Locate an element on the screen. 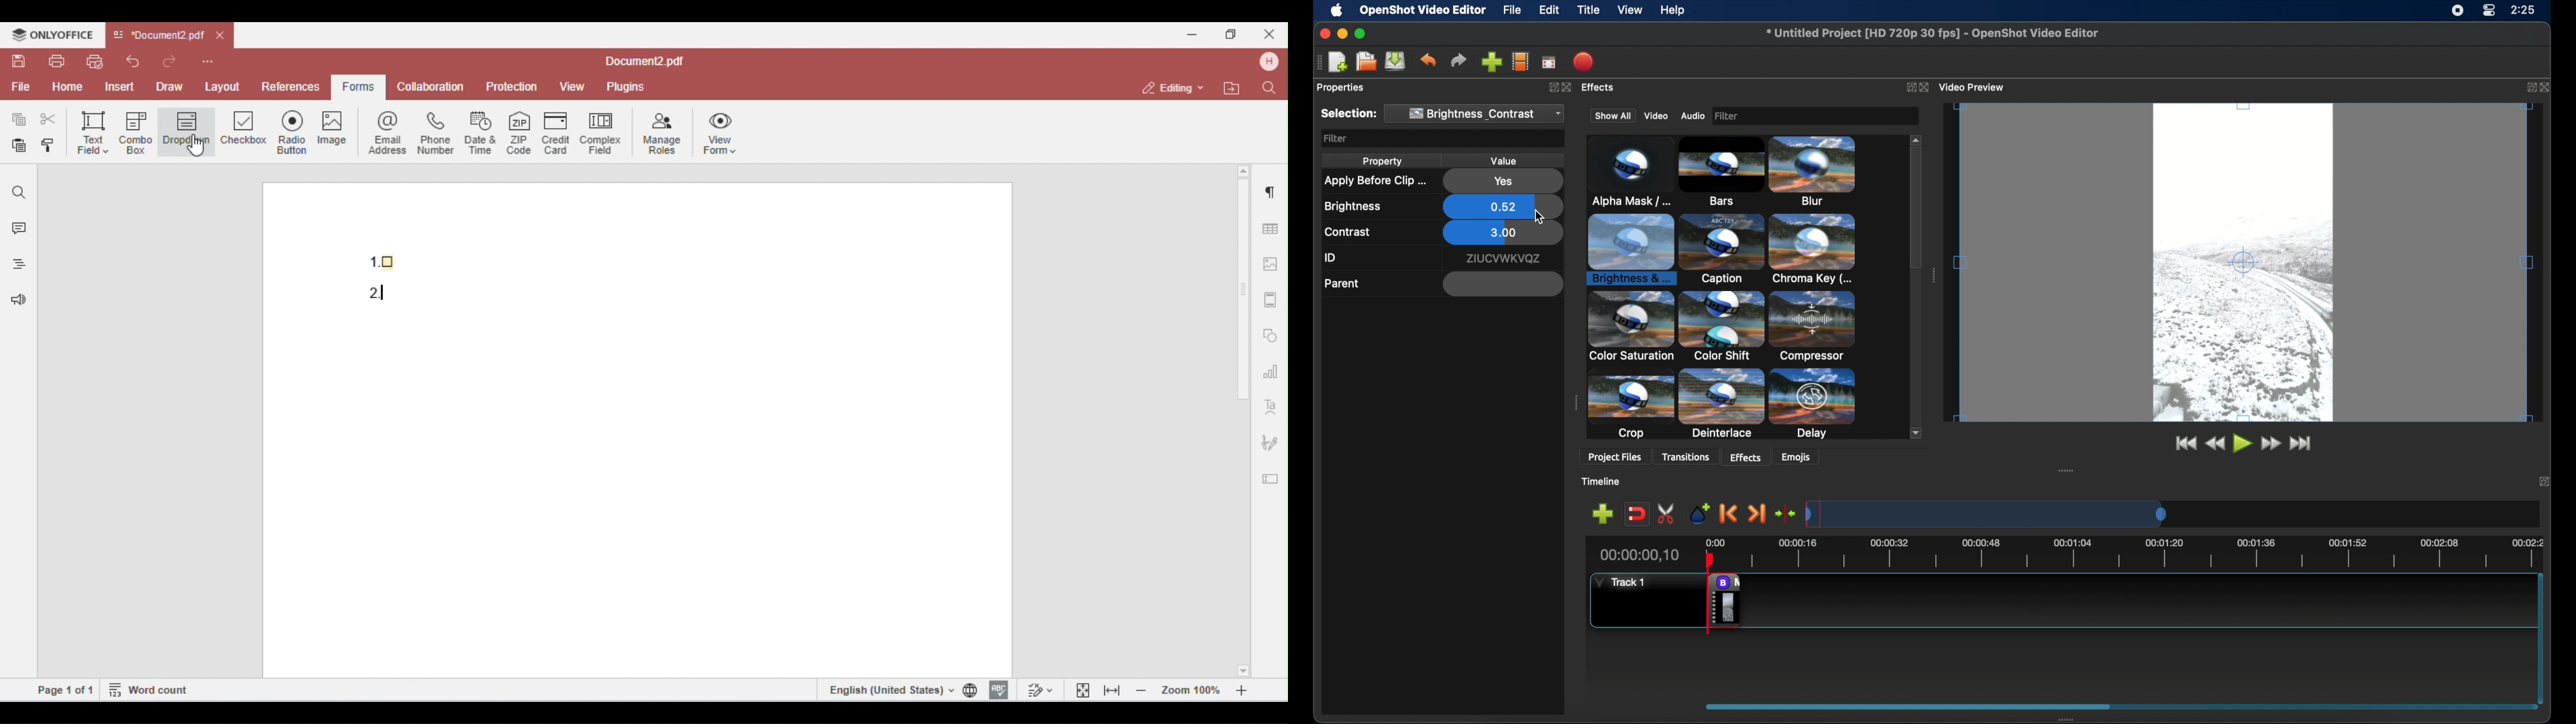 This screenshot has width=2576, height=728. Filter is located at coordinates (1812, 115).